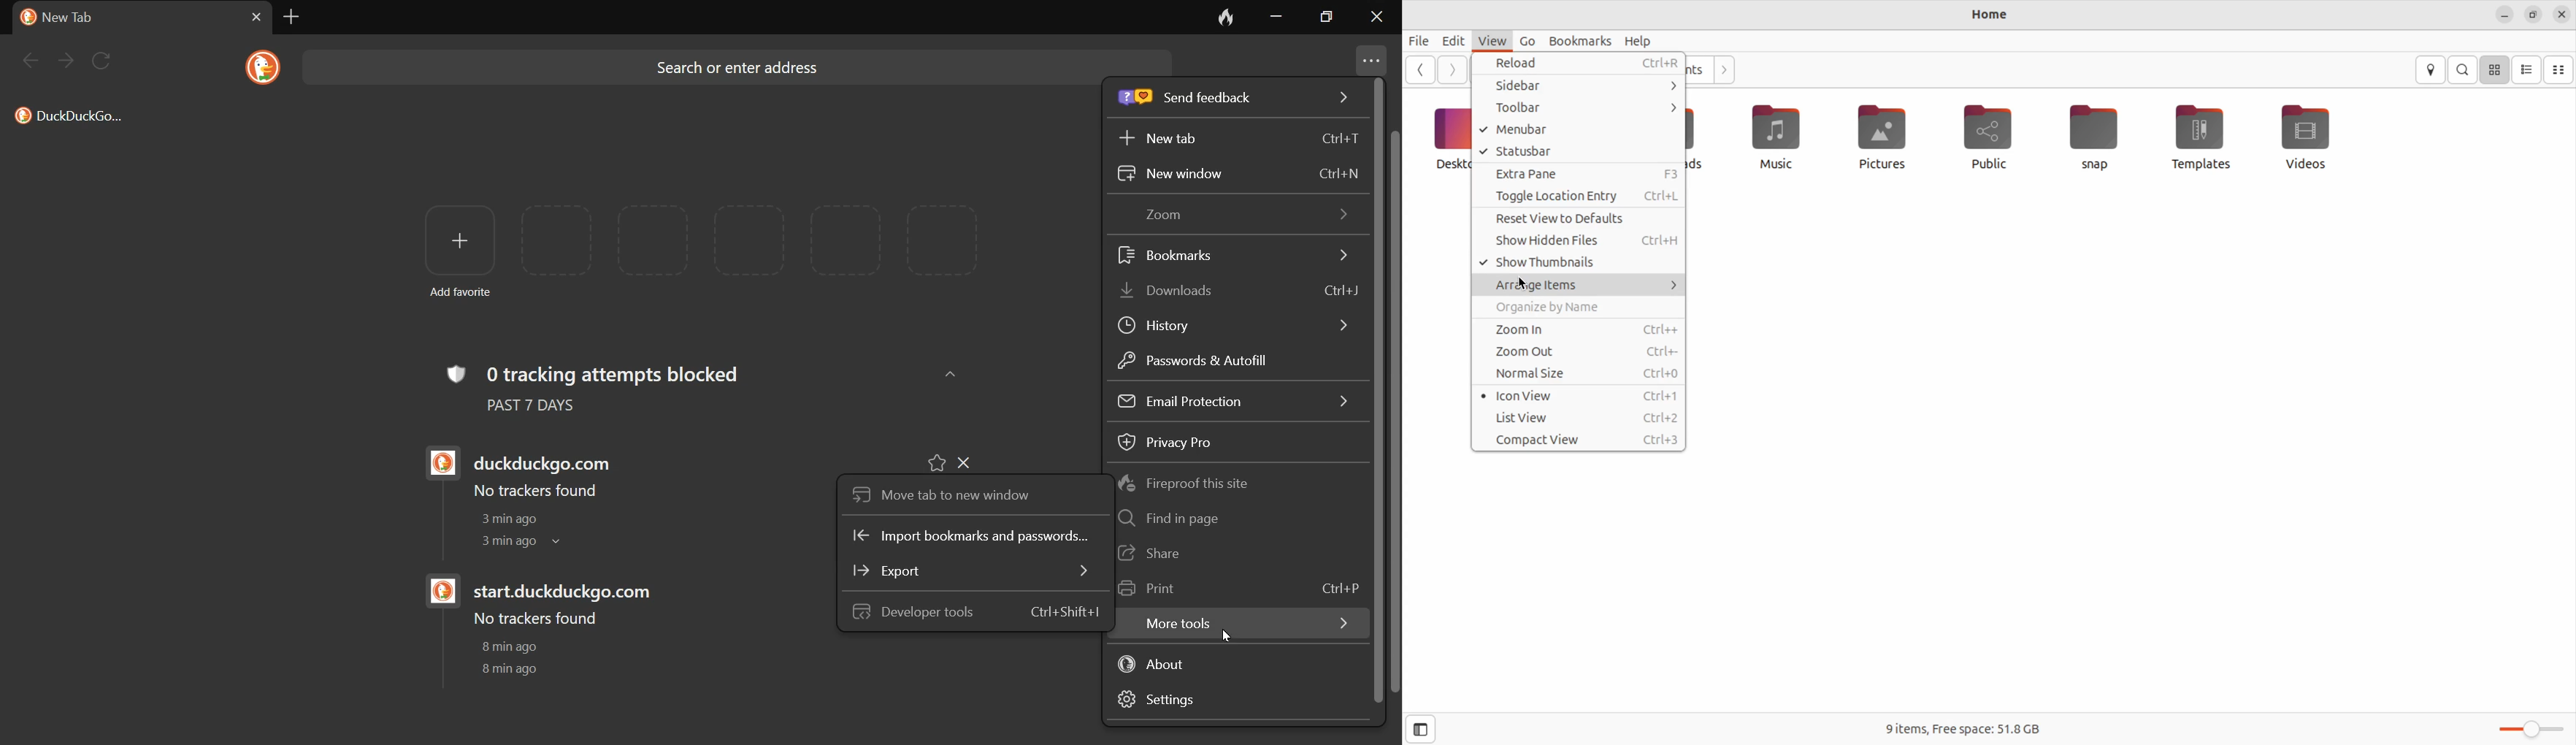 The width and height of the screenshot is (2576, 756). I want to click on duckduck go logo, so click(439, 592).